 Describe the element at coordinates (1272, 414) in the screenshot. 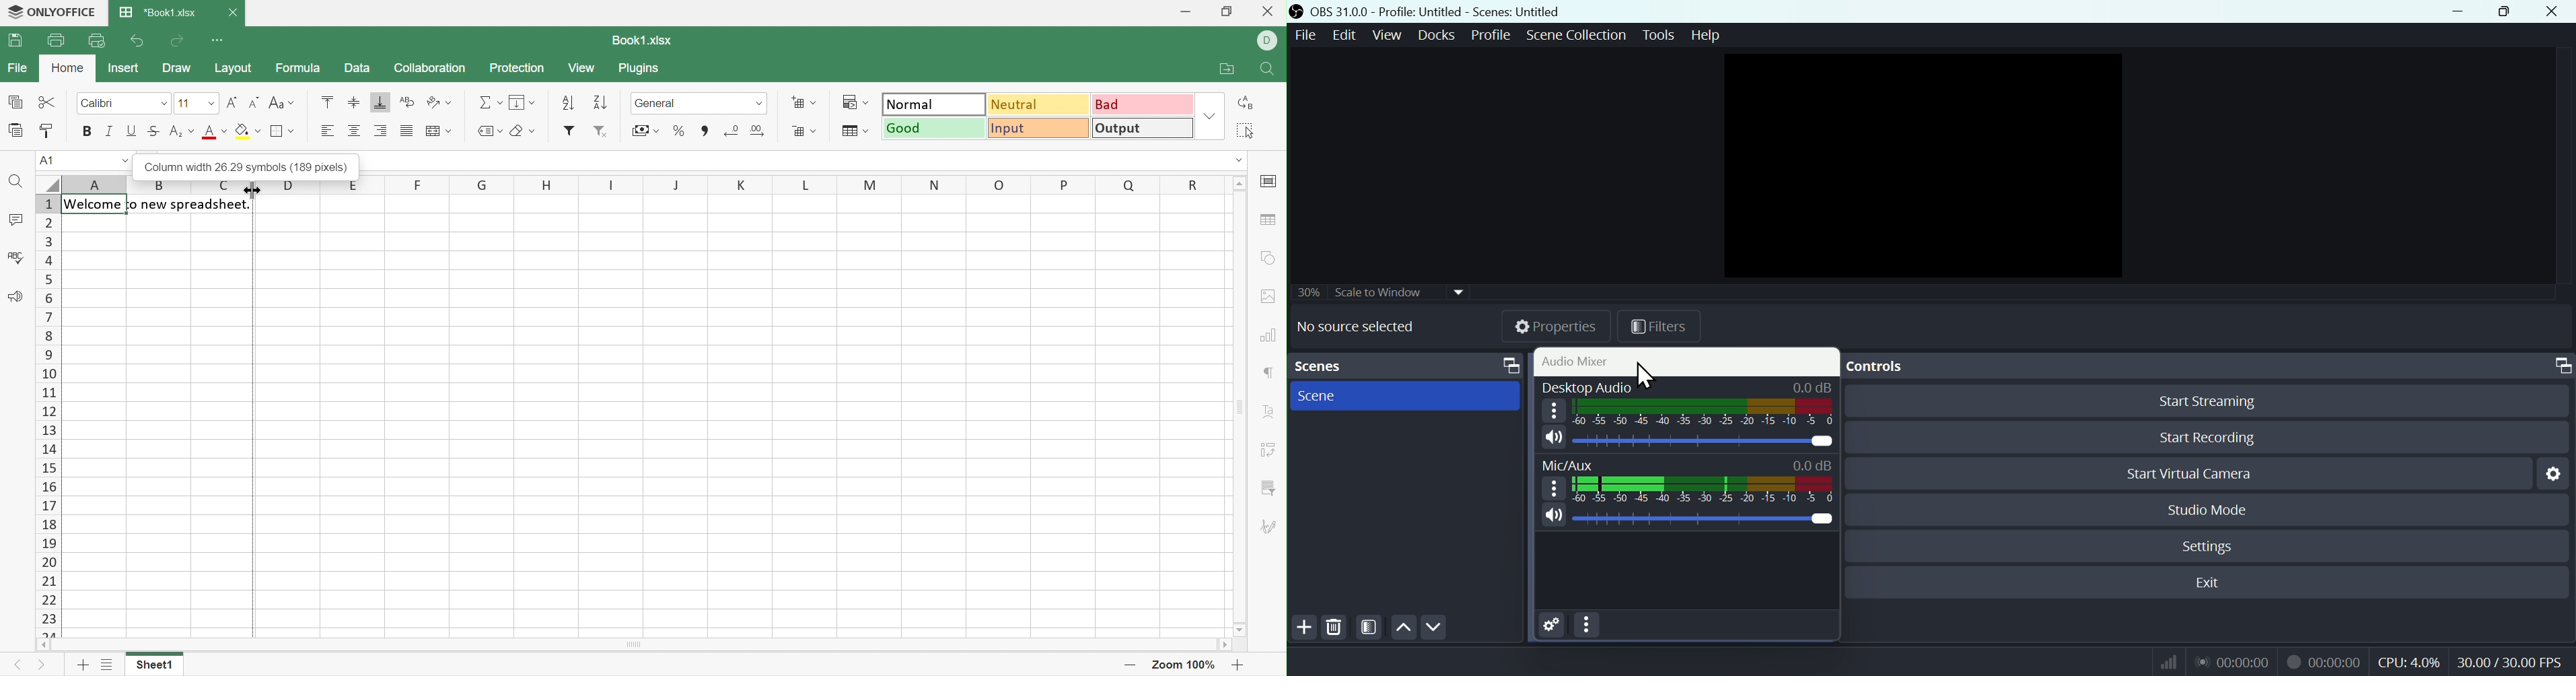

I see `Text Art settings` at that location.